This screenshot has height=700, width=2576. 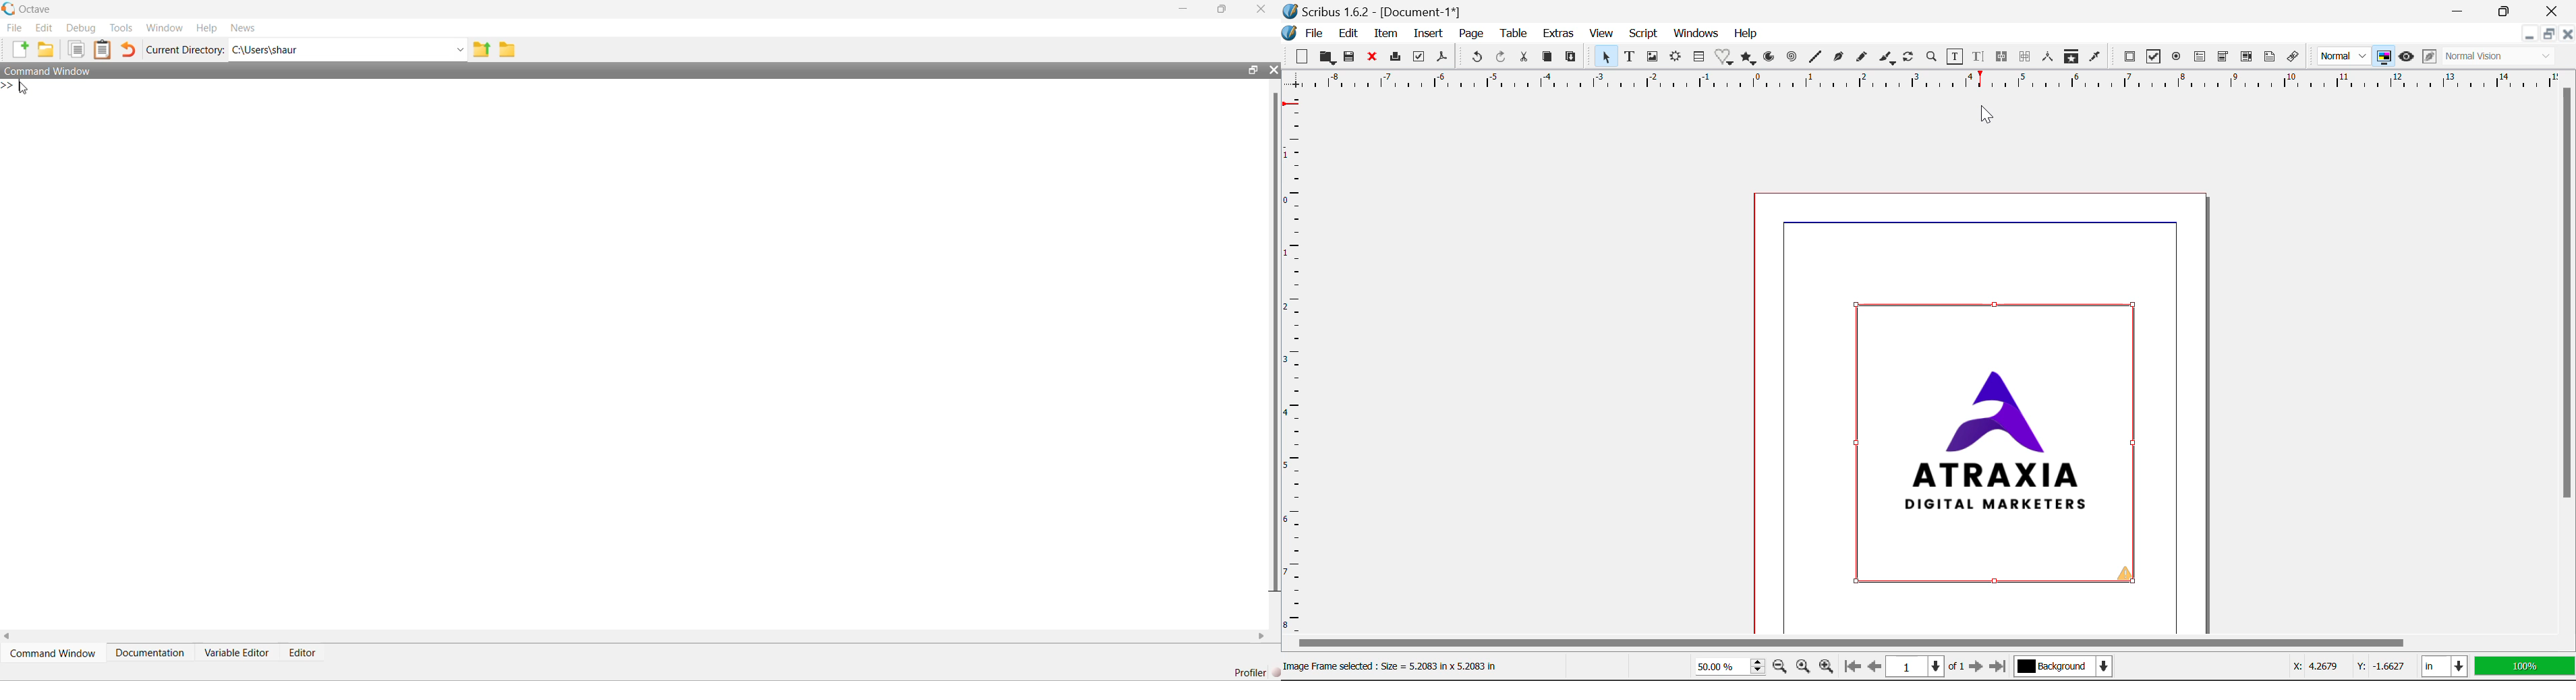 I want to click on Copy, so click(x=1547, y=57).